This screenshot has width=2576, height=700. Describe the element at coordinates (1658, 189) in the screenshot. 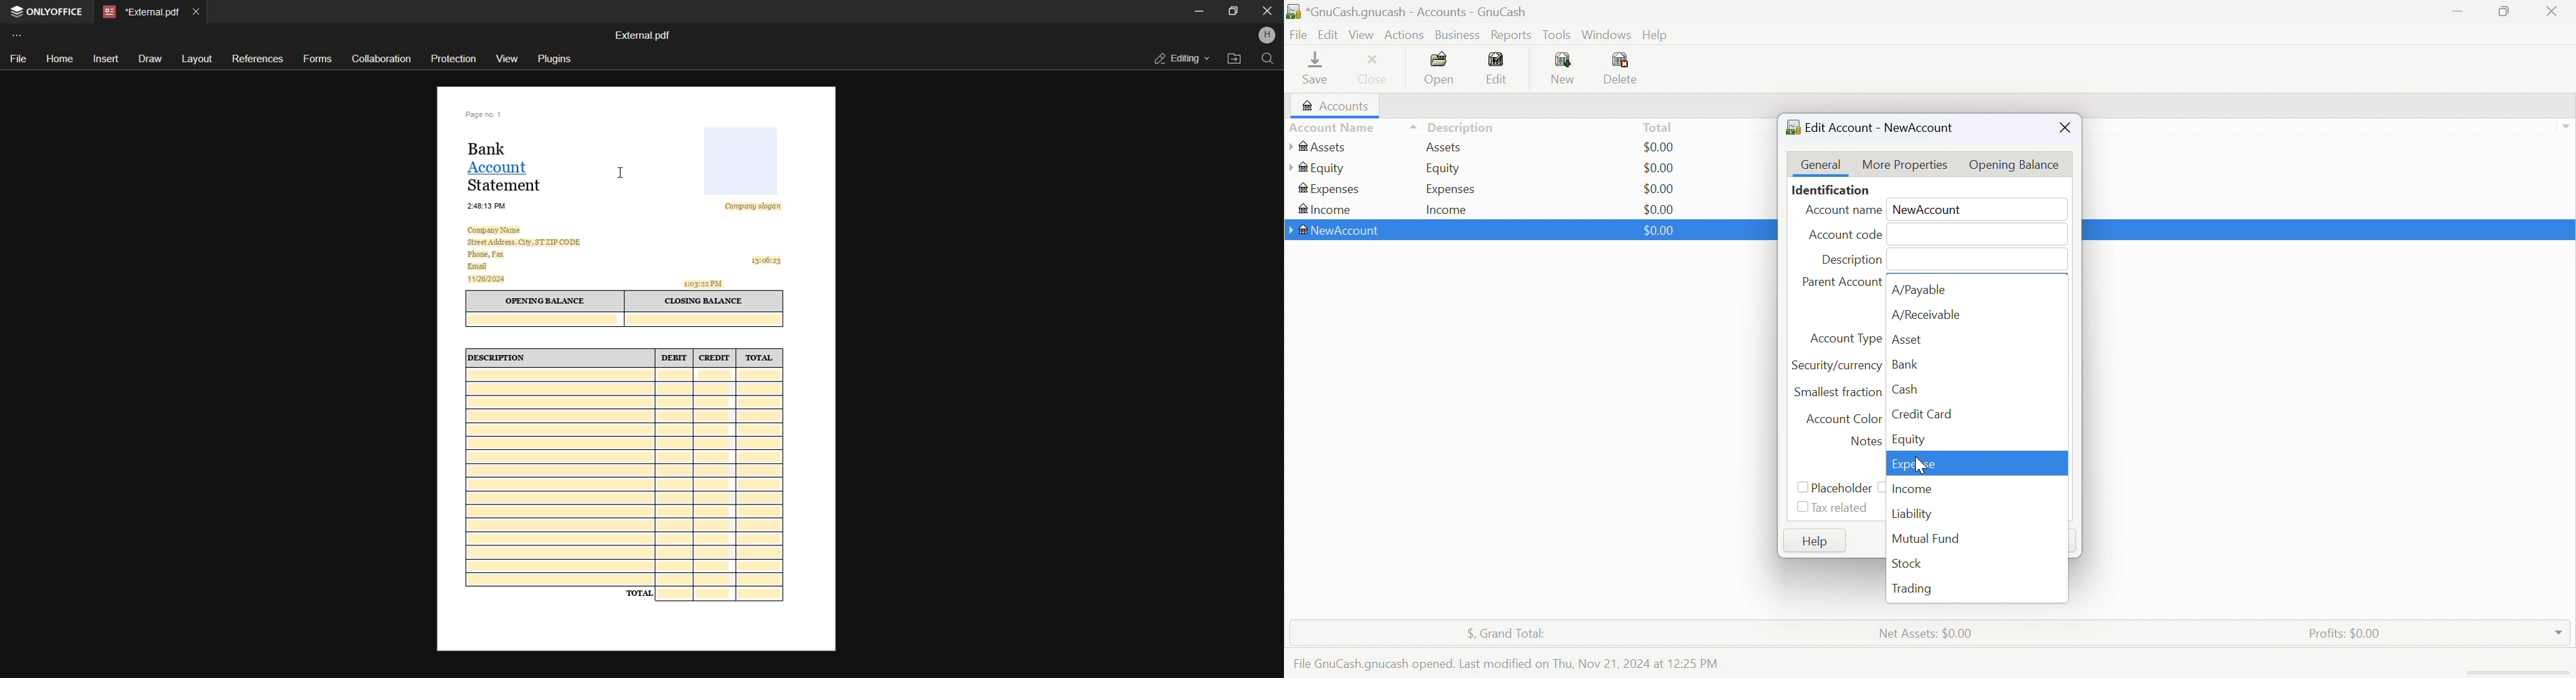

I see `$0.00` at that location.